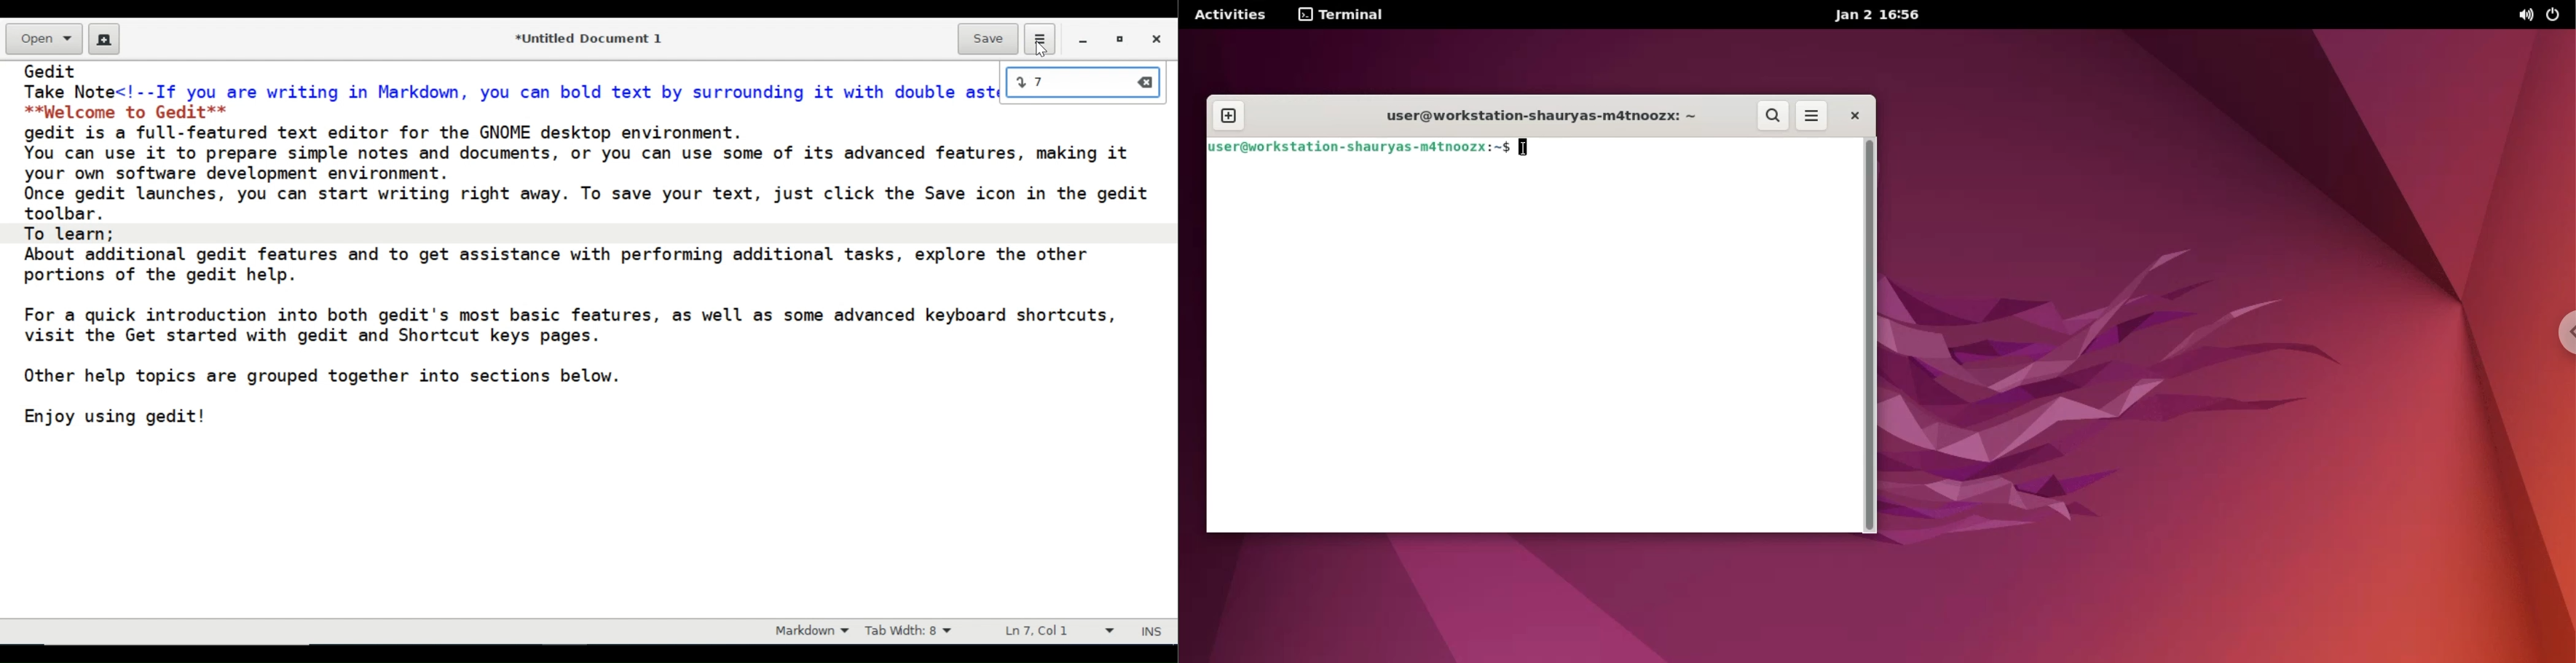 The width and height of the screenshot is (2576, 672). What do you see at coordinates (559, 265) in the screenshot?
I see `About additional gedit features and to get assistance with performing additional tasks, explore the other
portions of the gedit help.` at bounding box center [559, 265].